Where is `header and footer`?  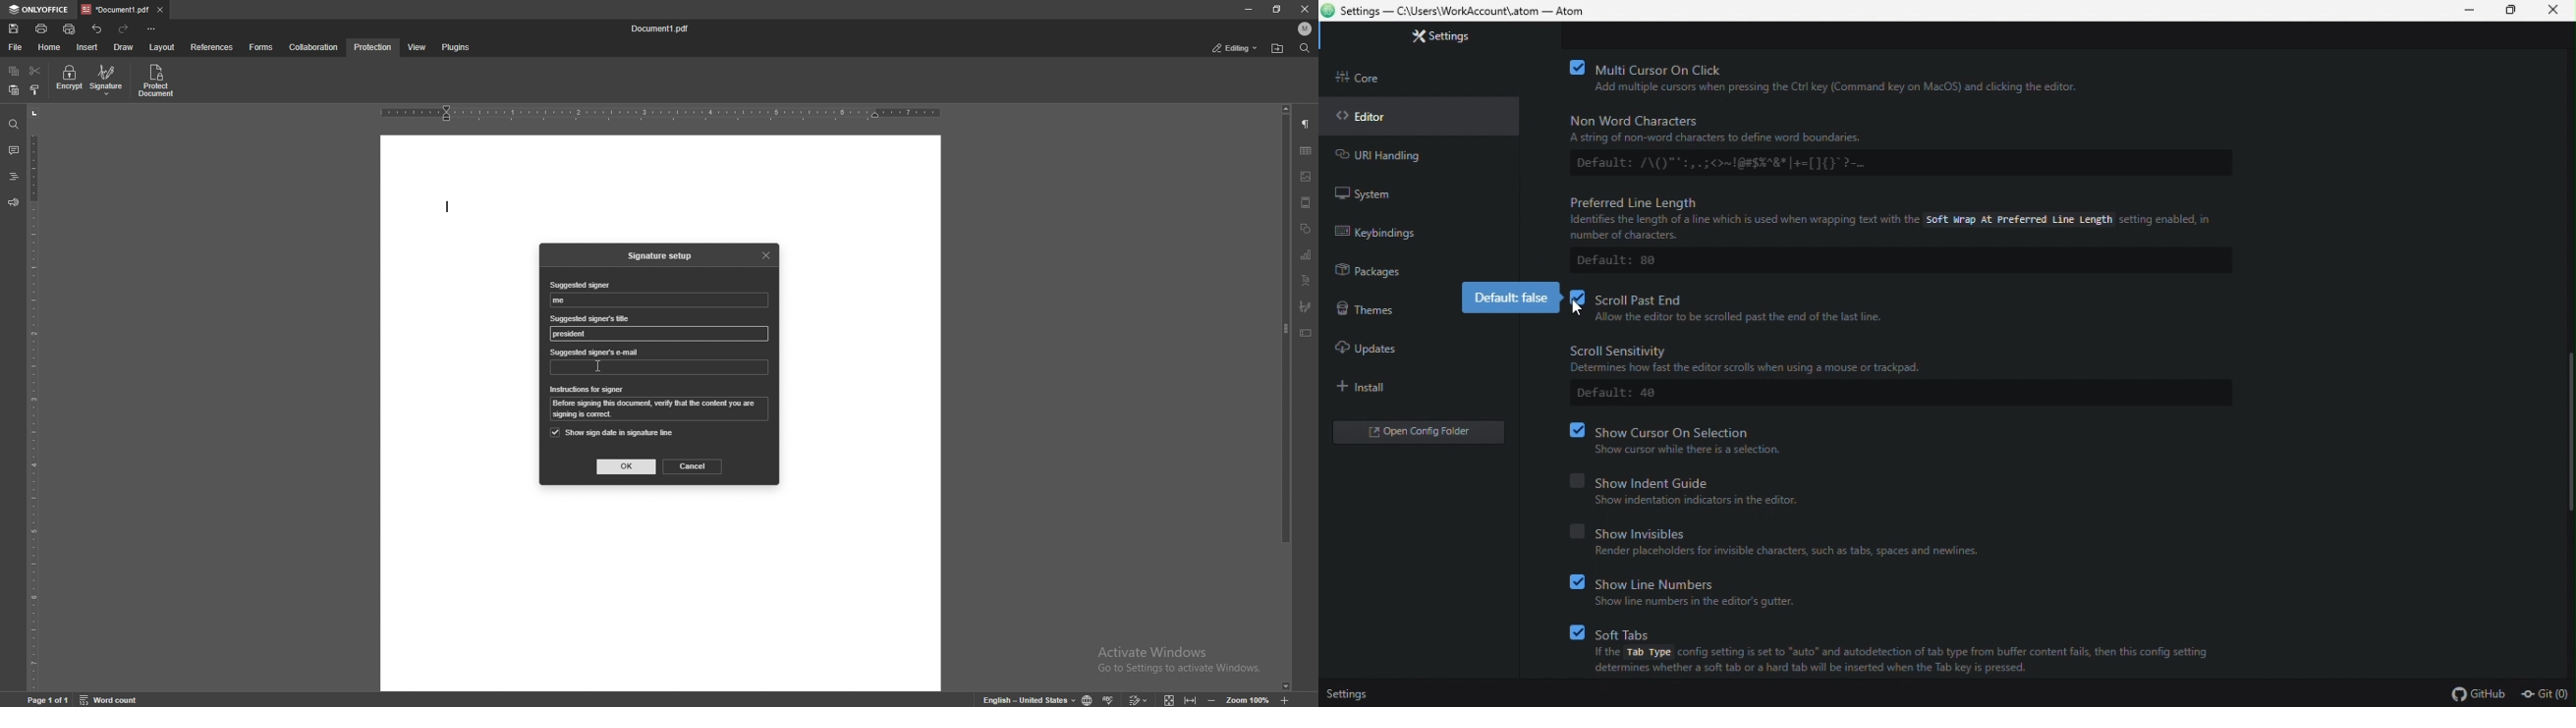 header and footer is located at coordinates (1306, 202).